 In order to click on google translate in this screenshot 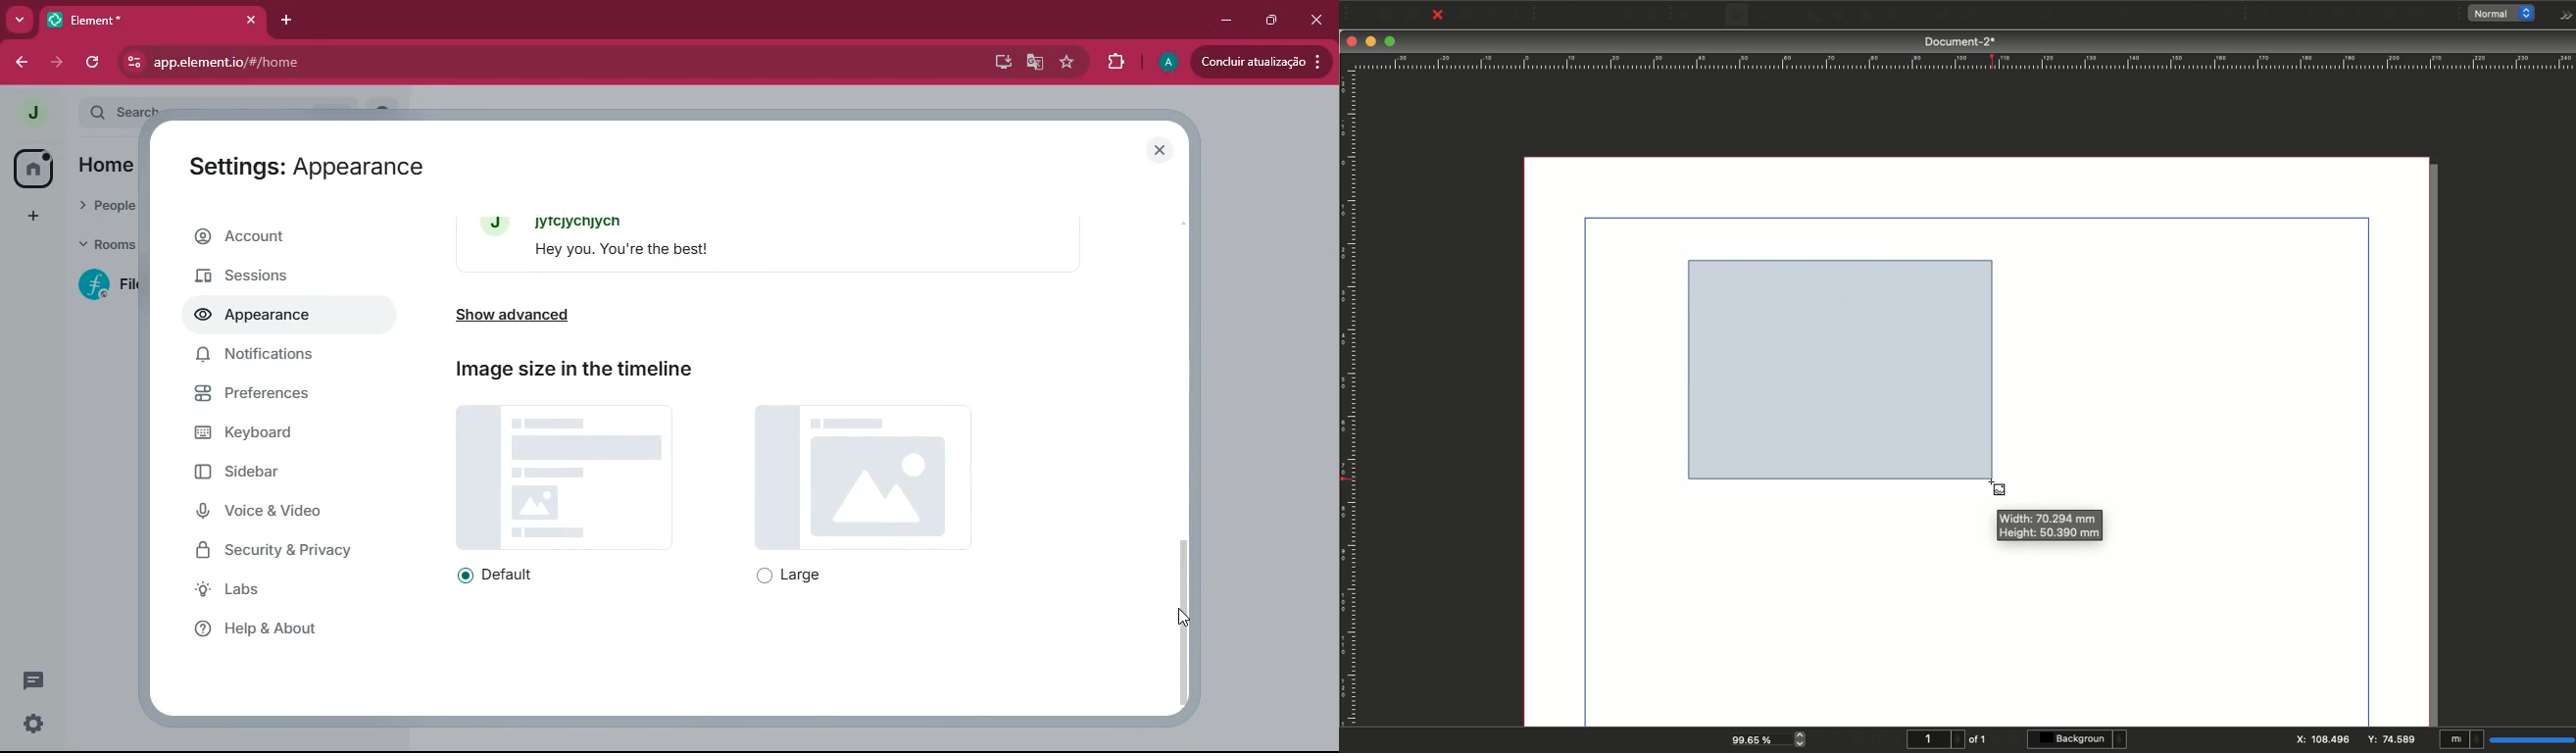, I will do `click(1035, 65)`.